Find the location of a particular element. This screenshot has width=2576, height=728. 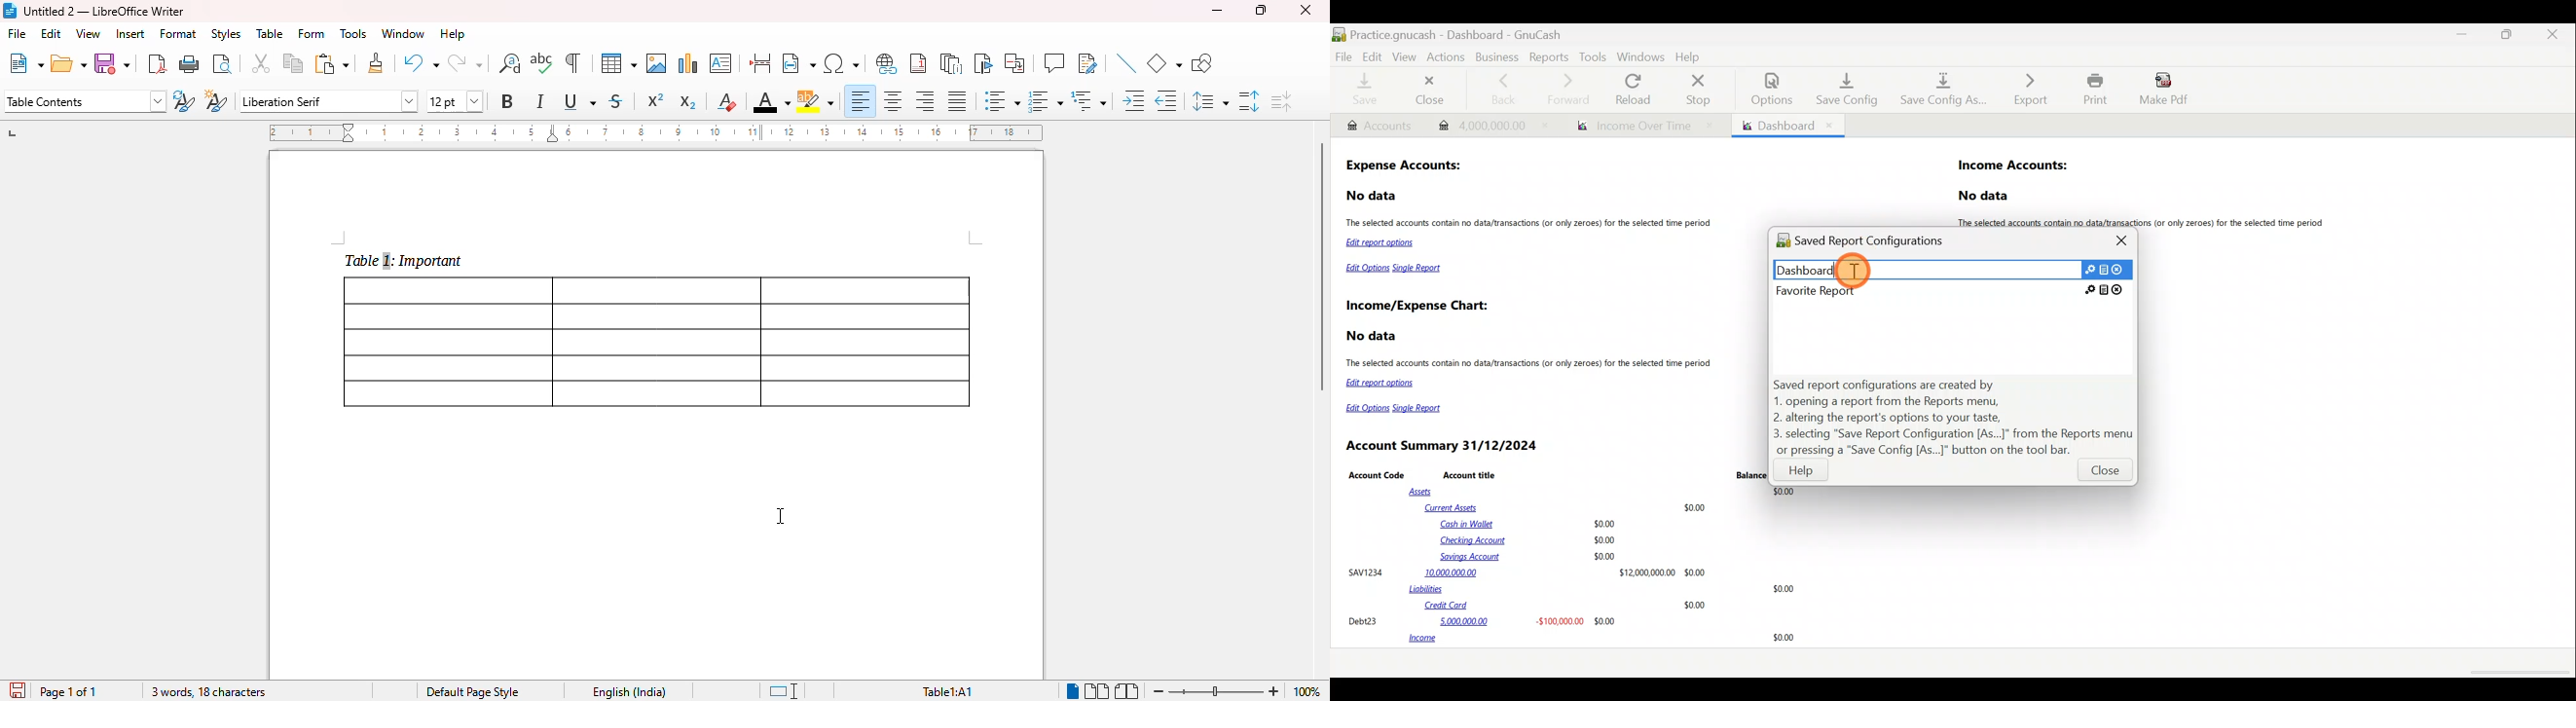

insert line is located at coordinates (1126, 62).